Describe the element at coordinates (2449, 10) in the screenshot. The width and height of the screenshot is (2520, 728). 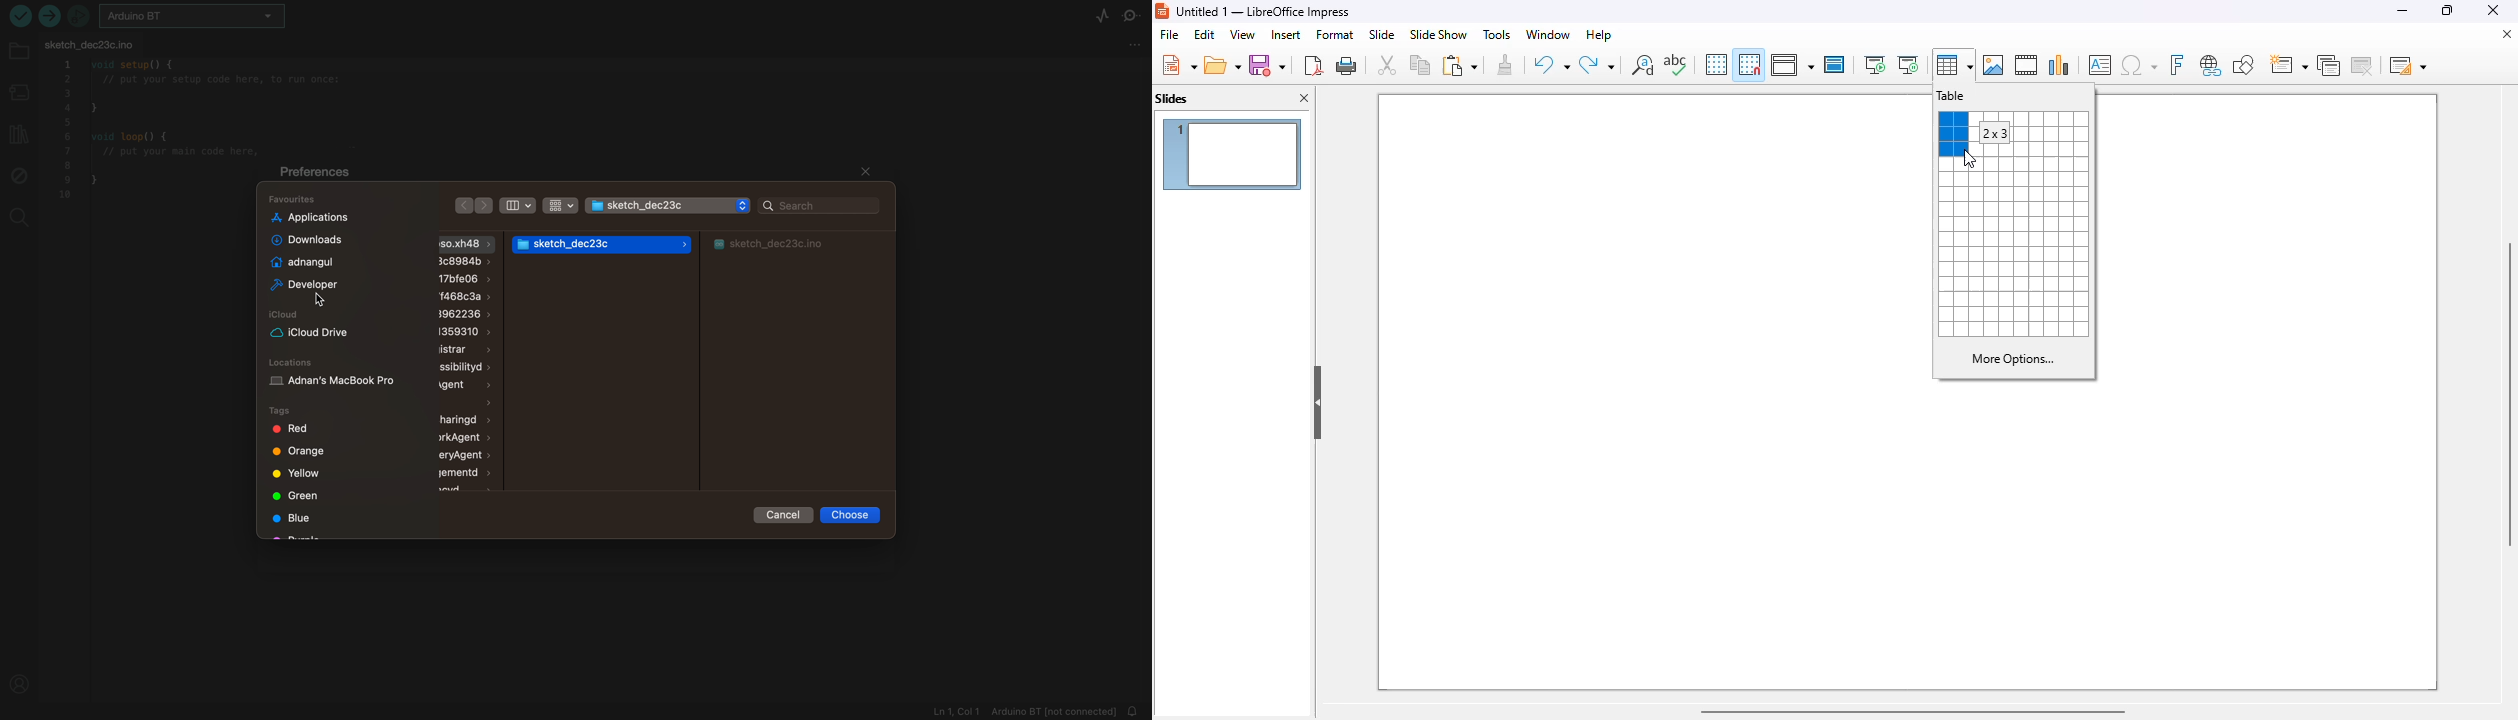
I see `maximize` at that location.